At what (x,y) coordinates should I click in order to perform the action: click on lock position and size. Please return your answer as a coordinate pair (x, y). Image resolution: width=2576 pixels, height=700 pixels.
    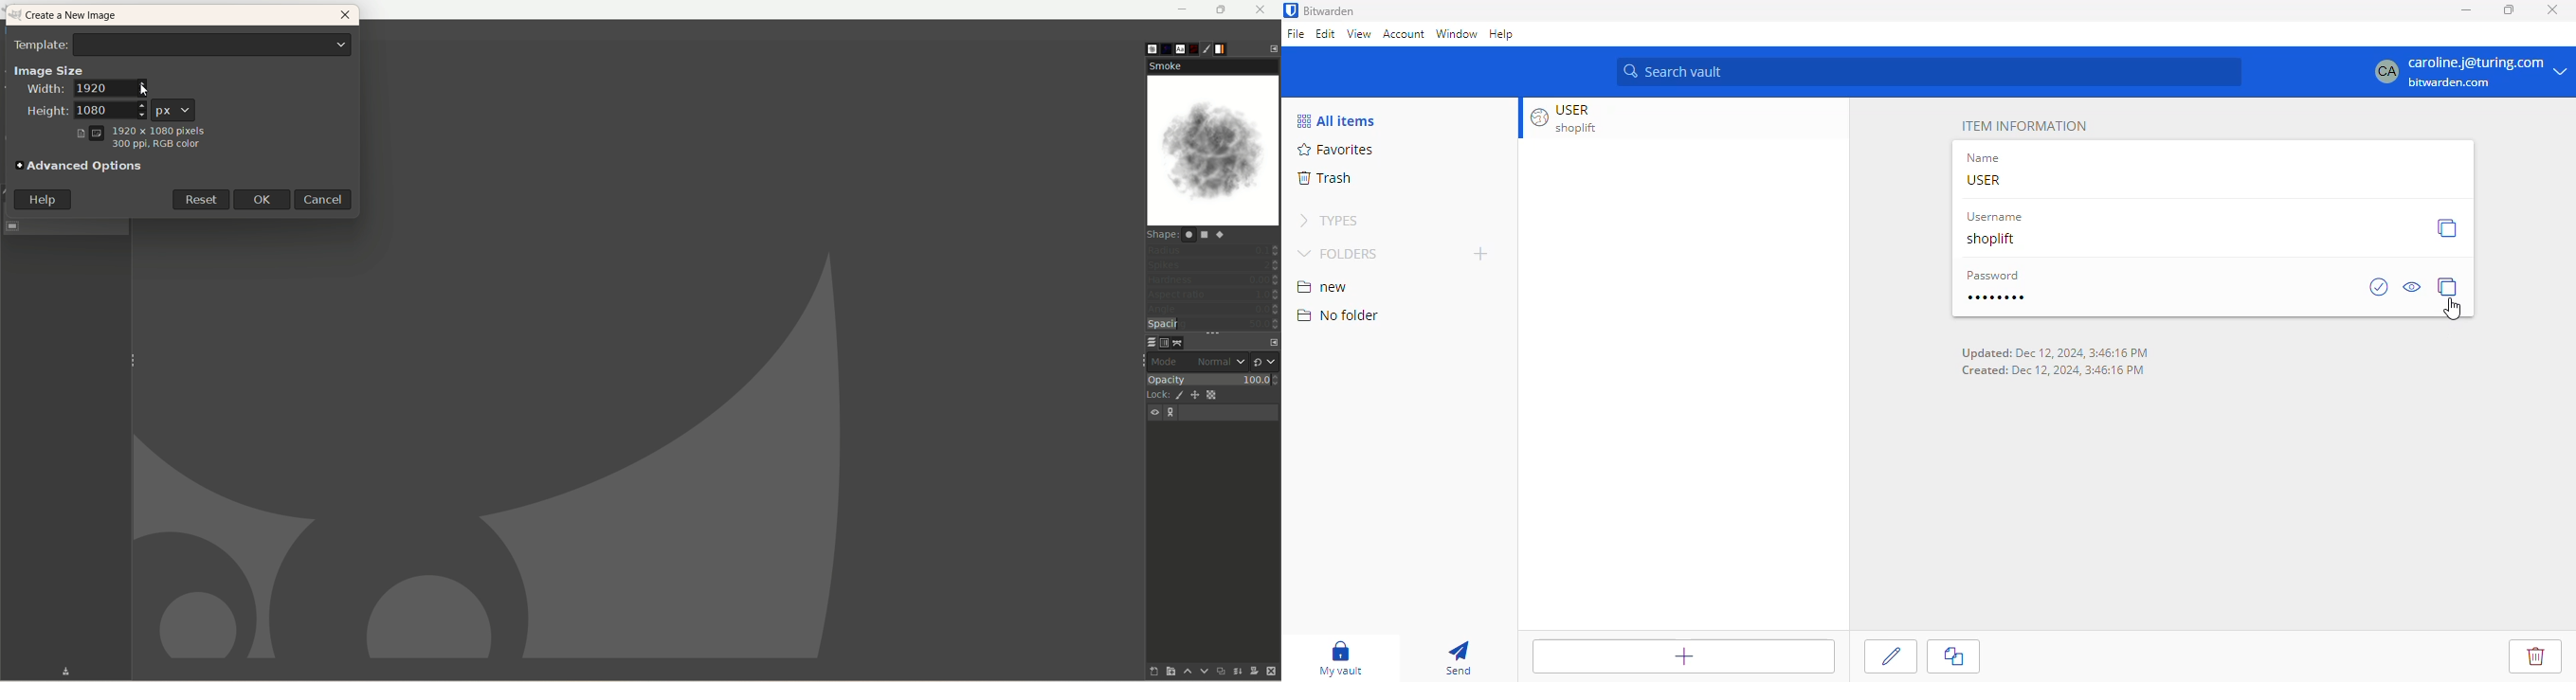
    Looking at the image, I should click on (1197, 397).